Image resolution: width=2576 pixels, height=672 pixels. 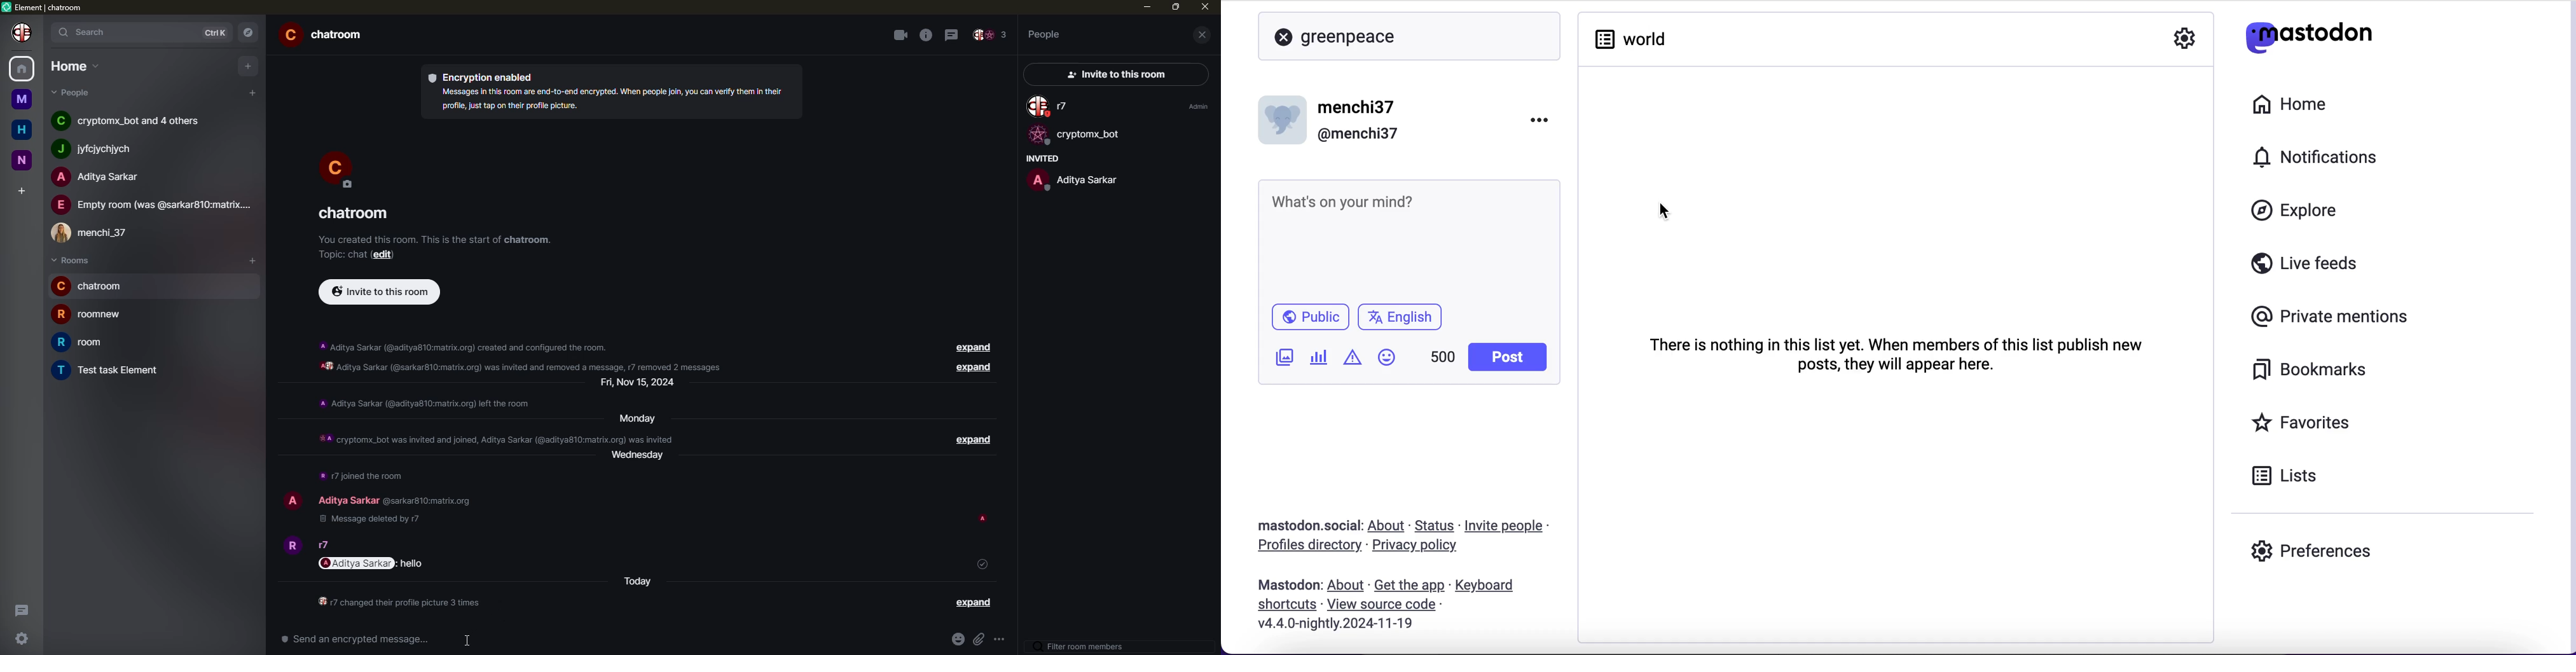 I want to click on video, so click(x=899, y=35).